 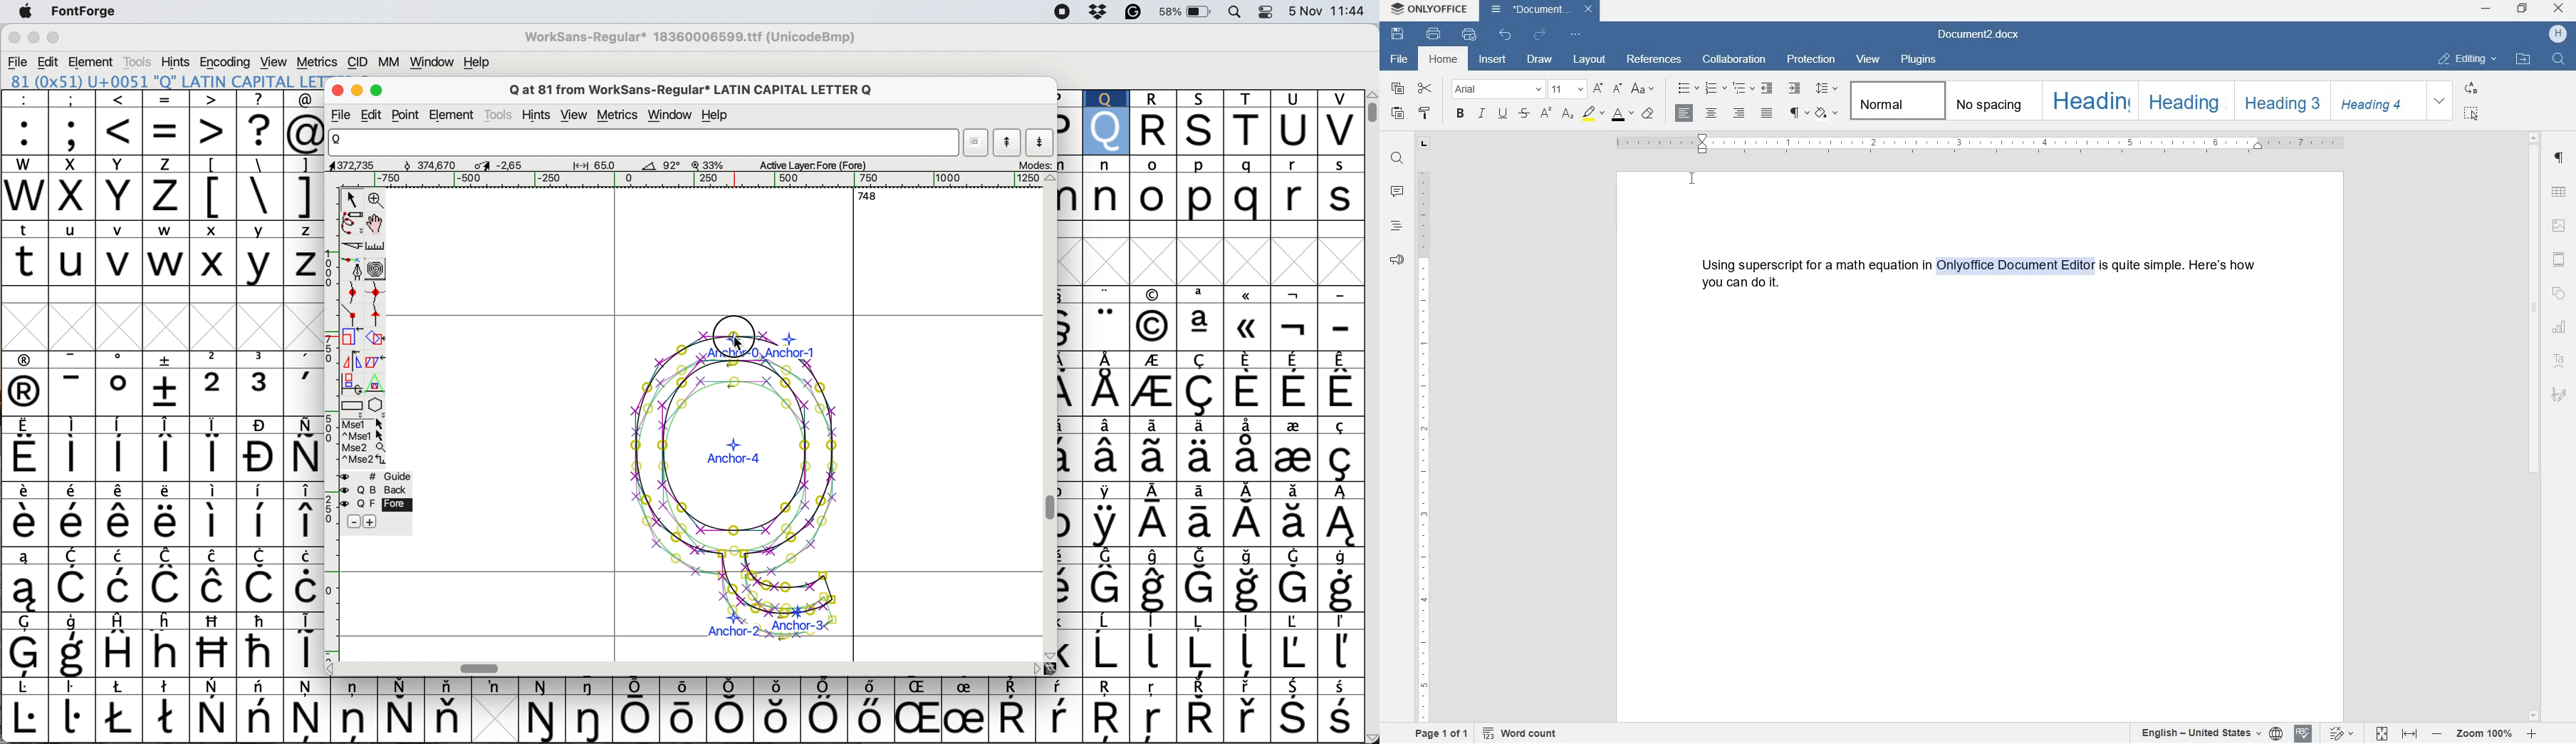 I want to click on underline, so click(x=1502, y=115).